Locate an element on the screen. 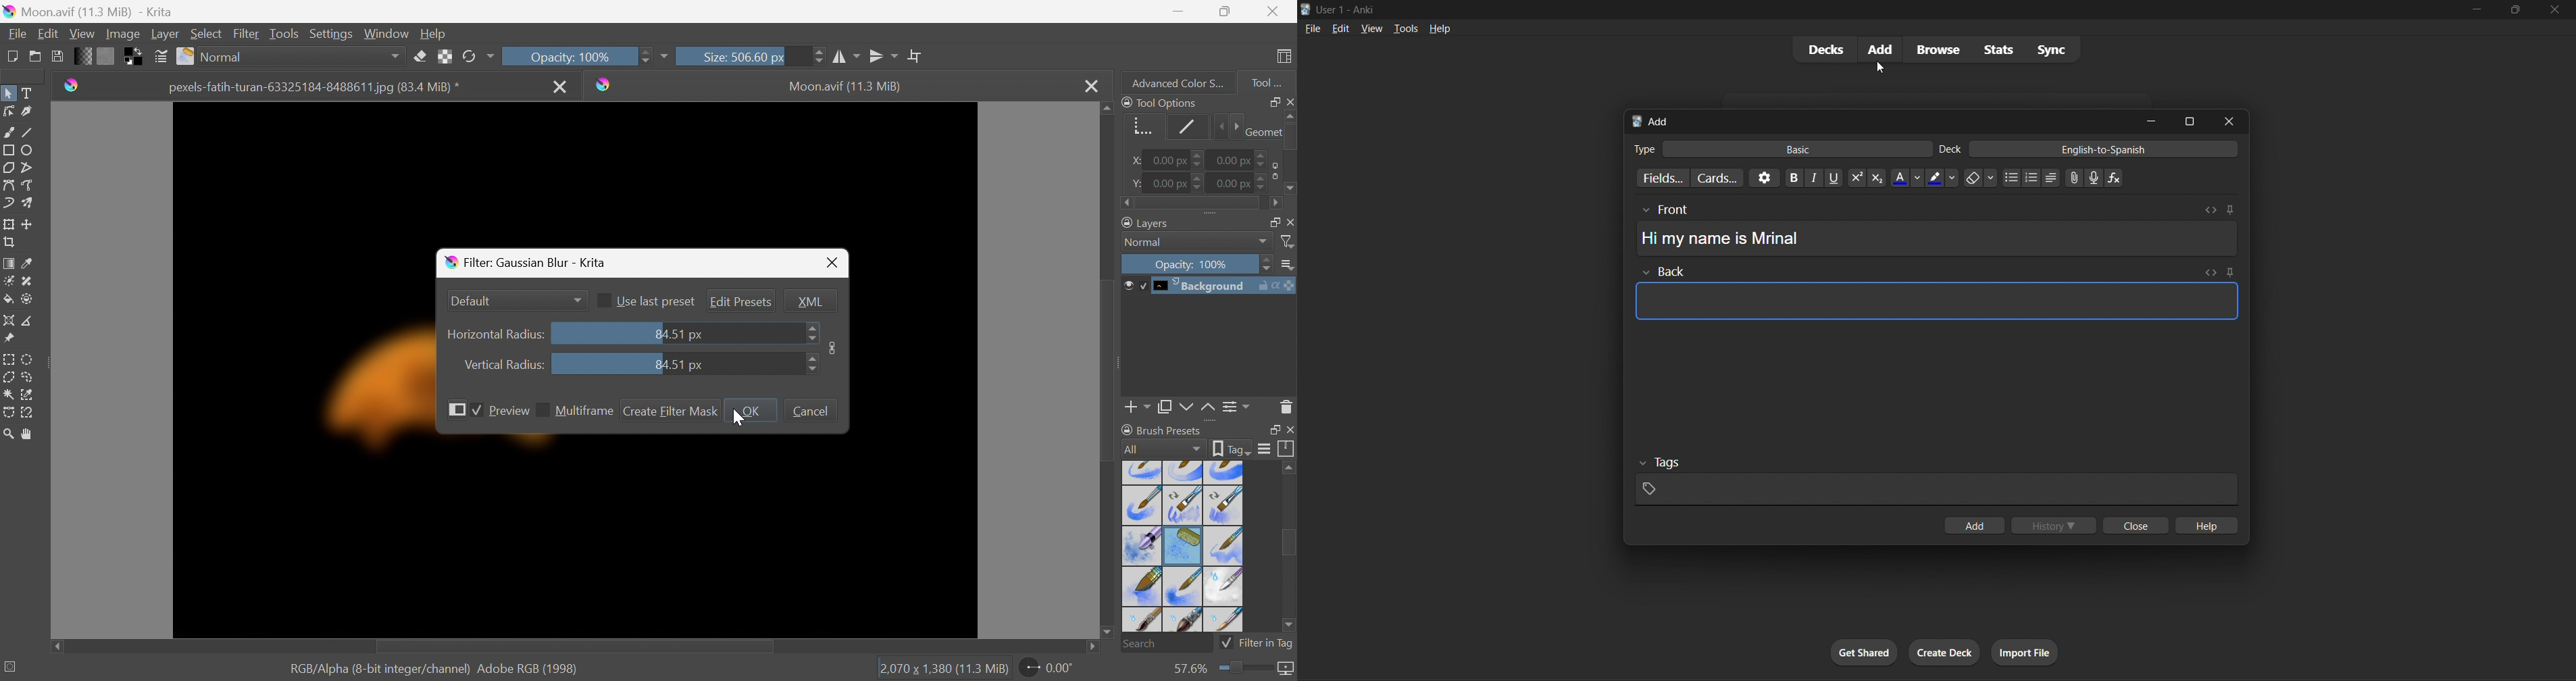 This screenshot has height=700, width=2576. title bar is located at coordinates (1858, 8).